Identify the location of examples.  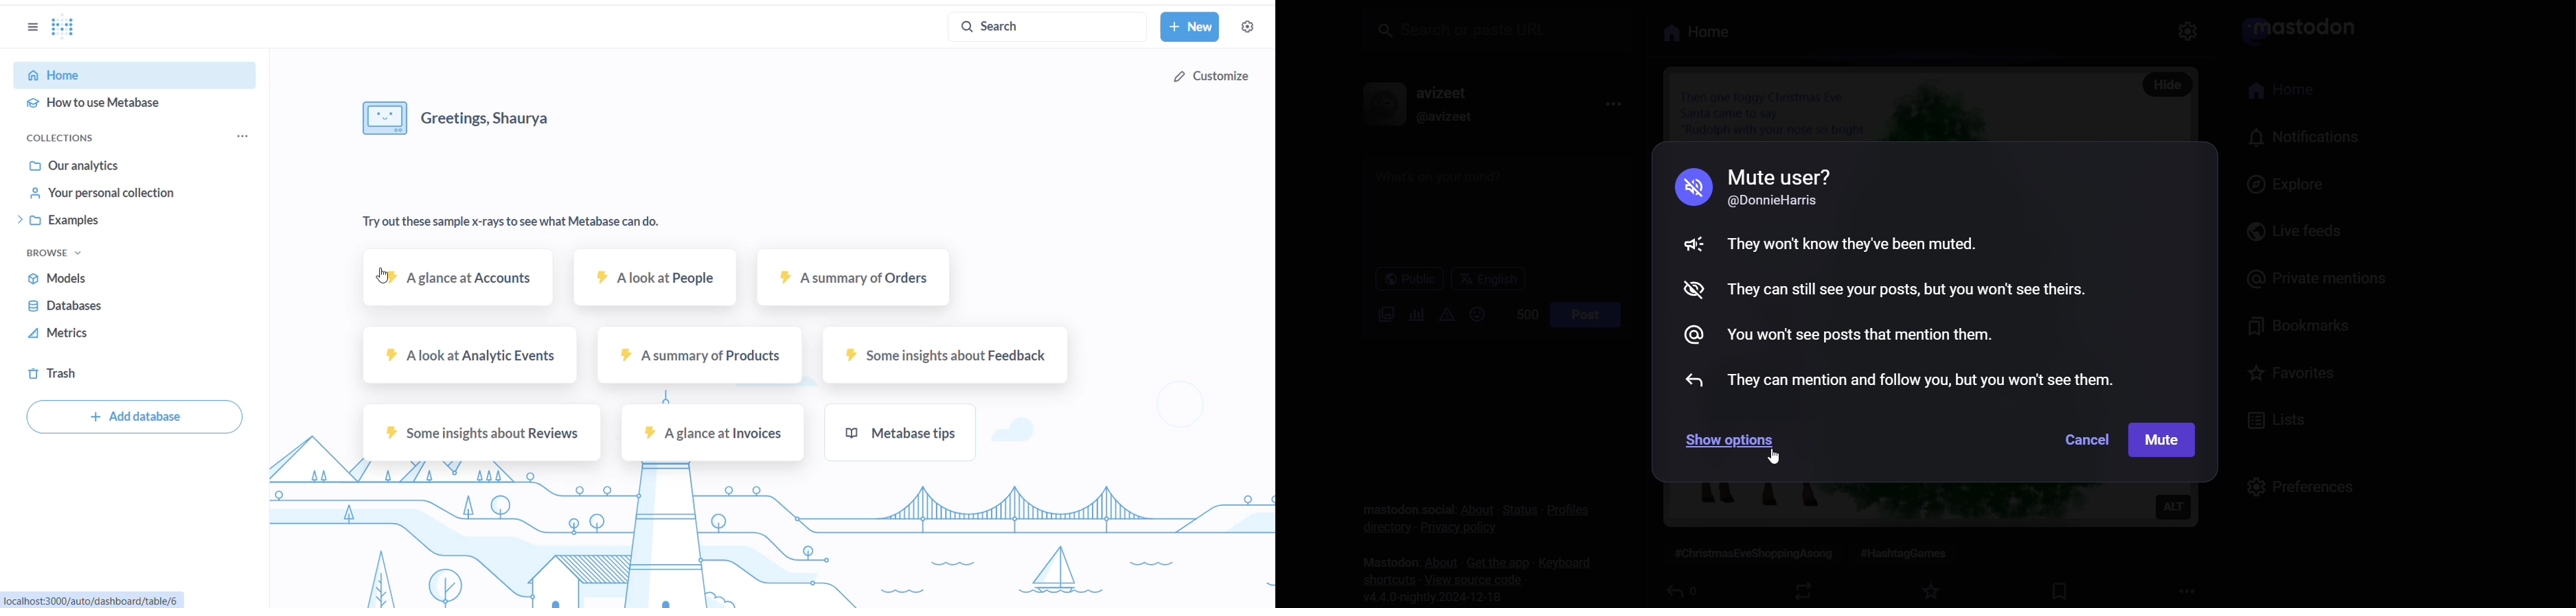
(141, 226).